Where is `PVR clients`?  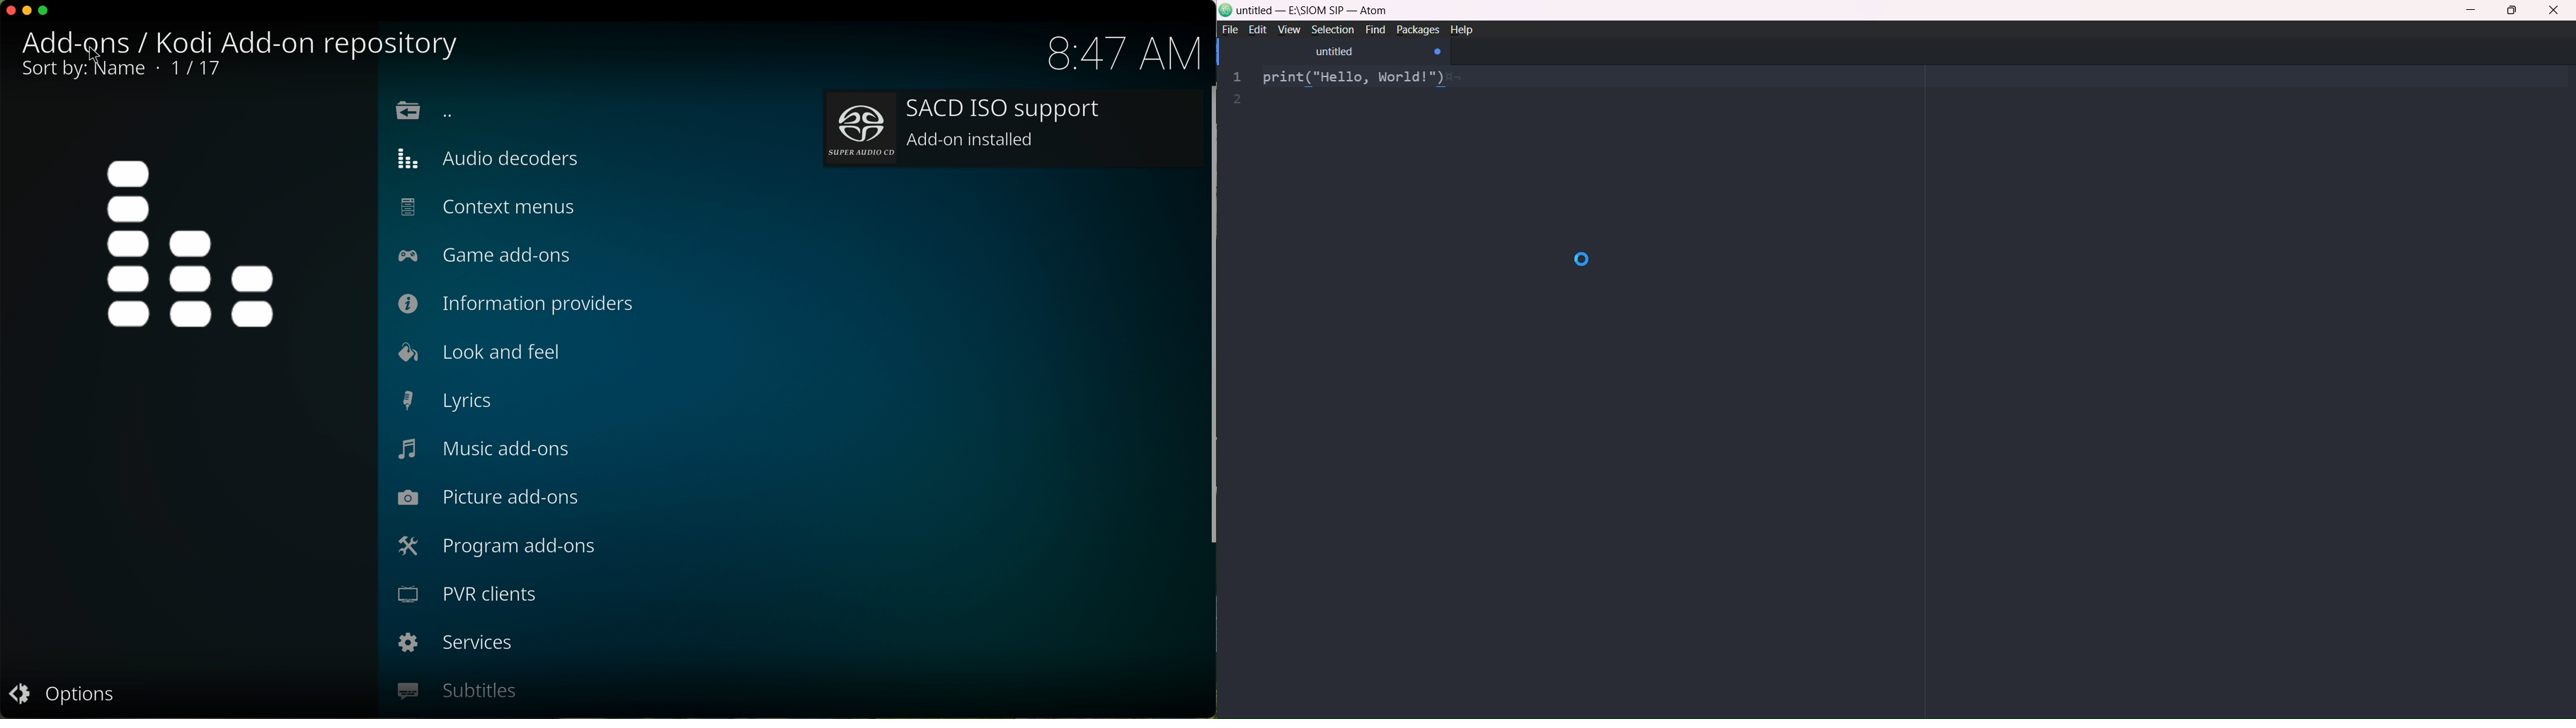
PVR clients is located at coordinates (470, 597).